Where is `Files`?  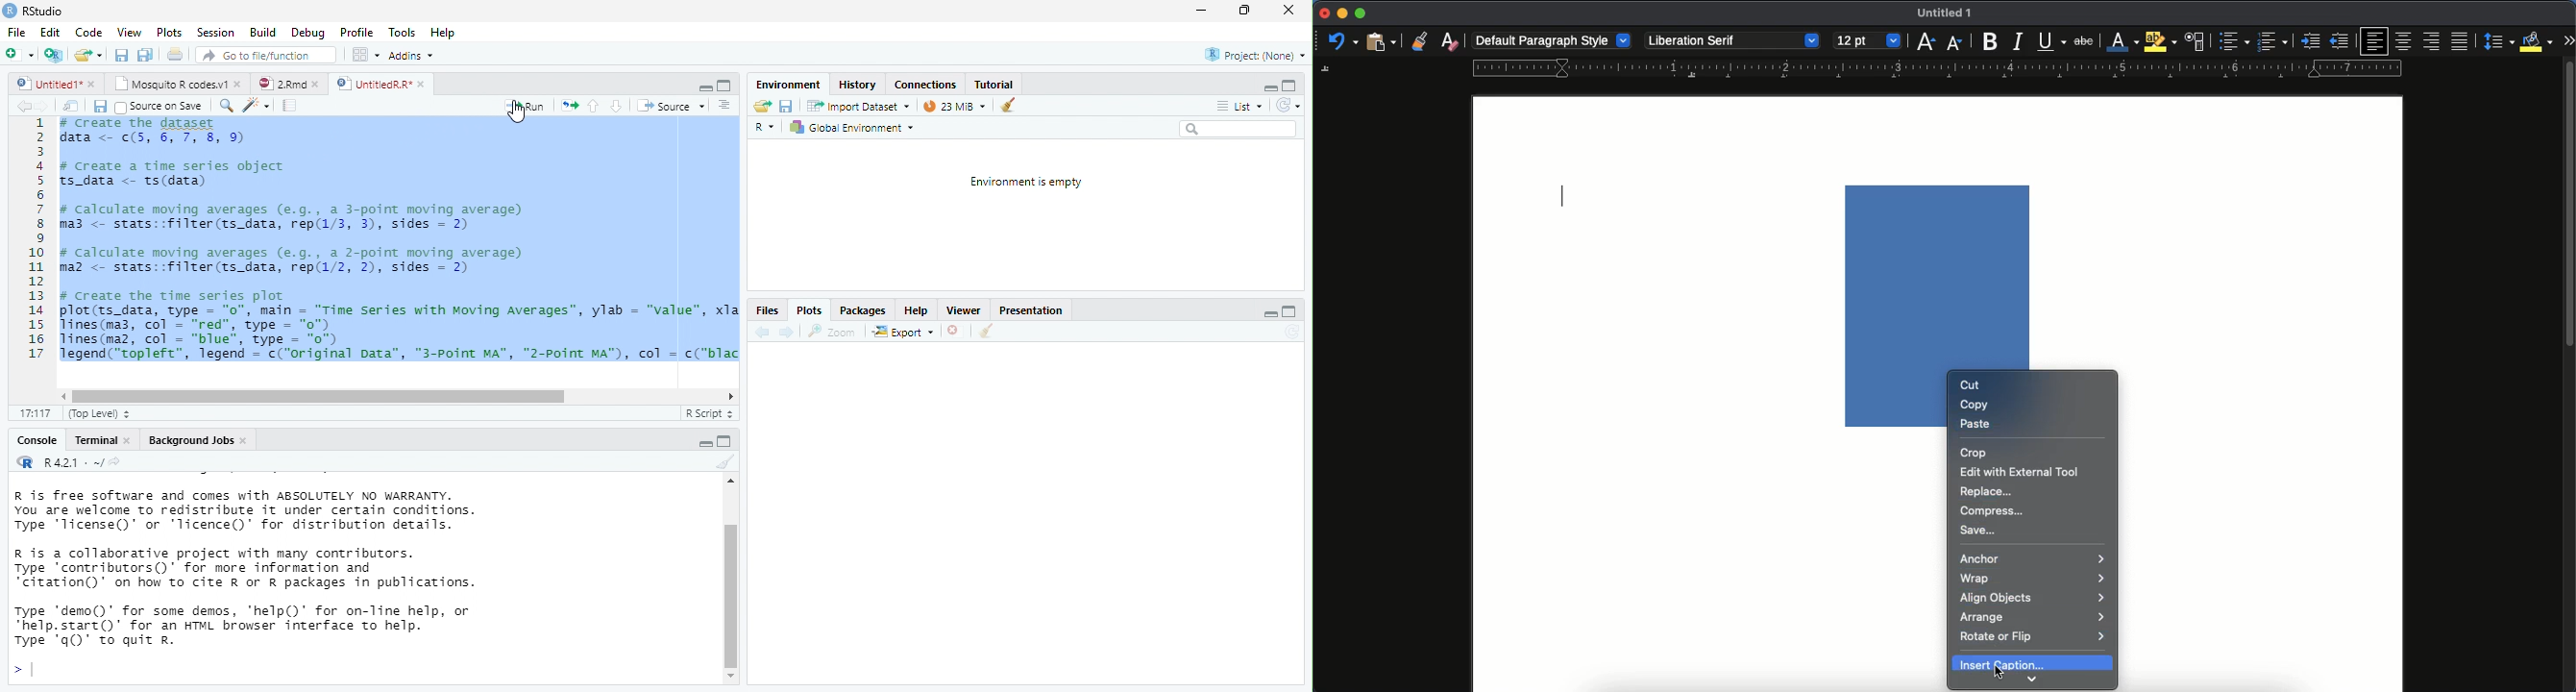 Files is located at coordinates (766, 311).